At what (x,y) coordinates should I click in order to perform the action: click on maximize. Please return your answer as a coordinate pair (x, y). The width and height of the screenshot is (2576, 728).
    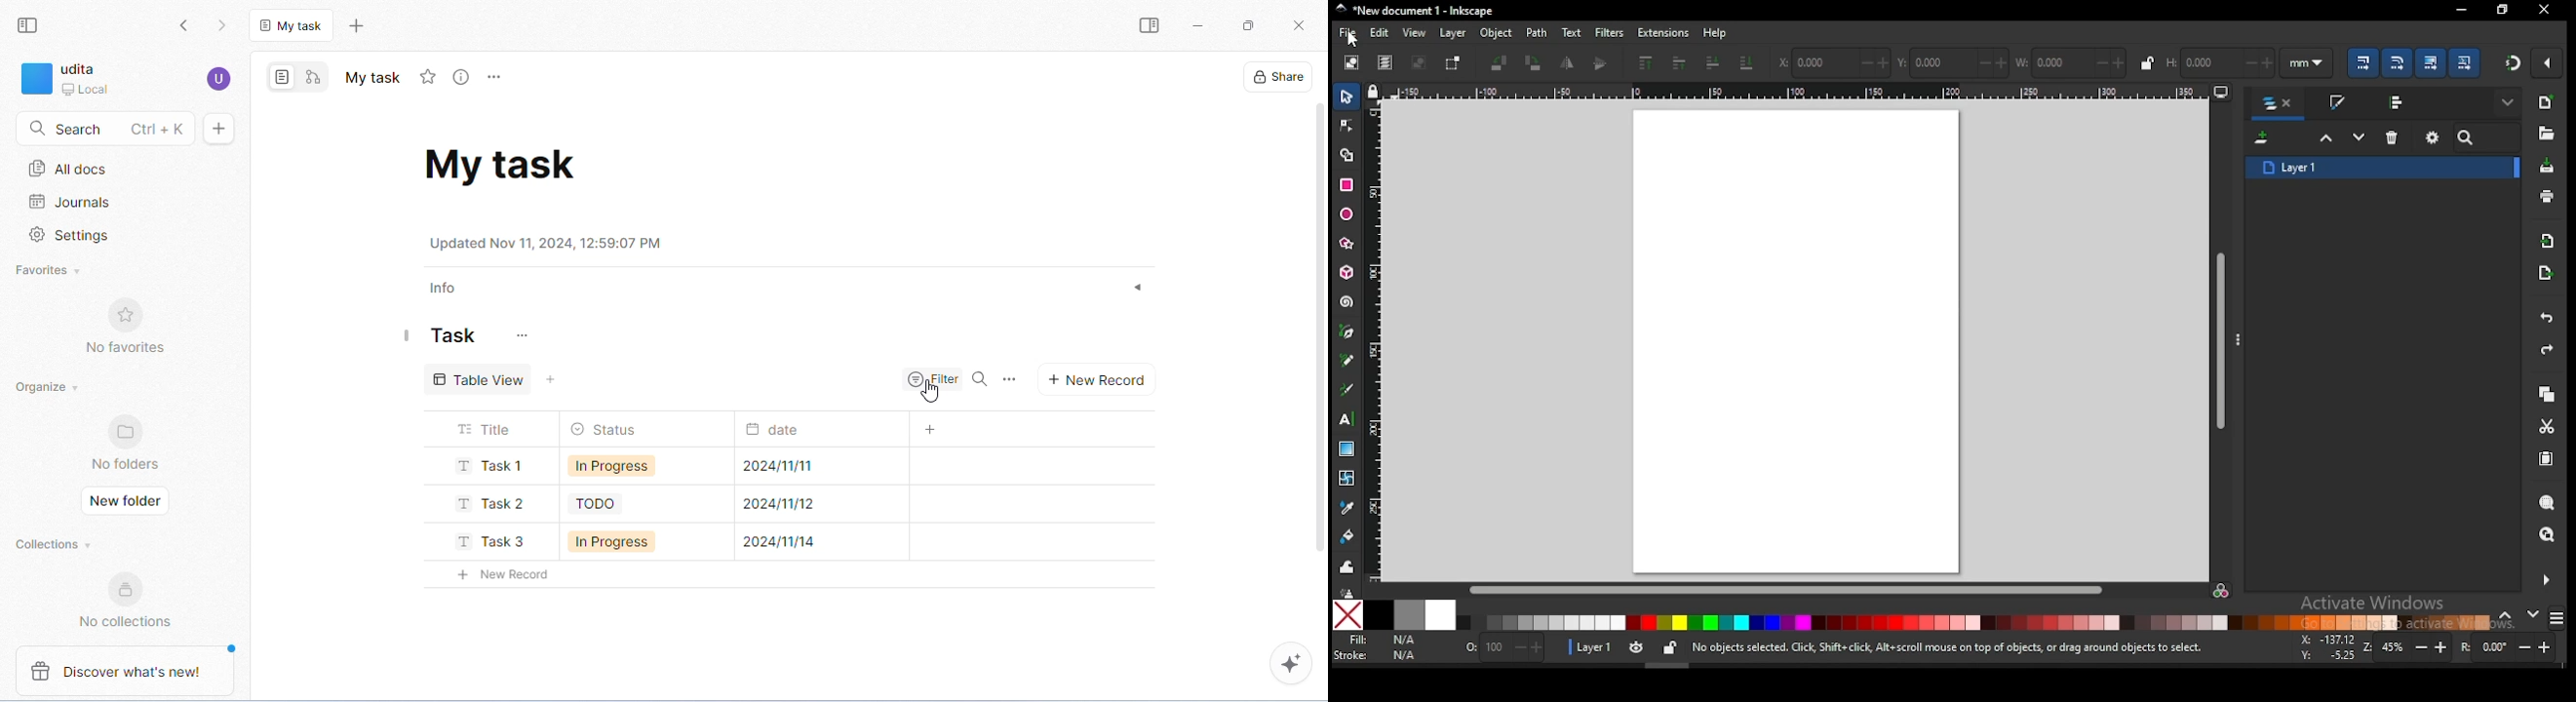
    Looking at the image, I should click on (1247, 25).